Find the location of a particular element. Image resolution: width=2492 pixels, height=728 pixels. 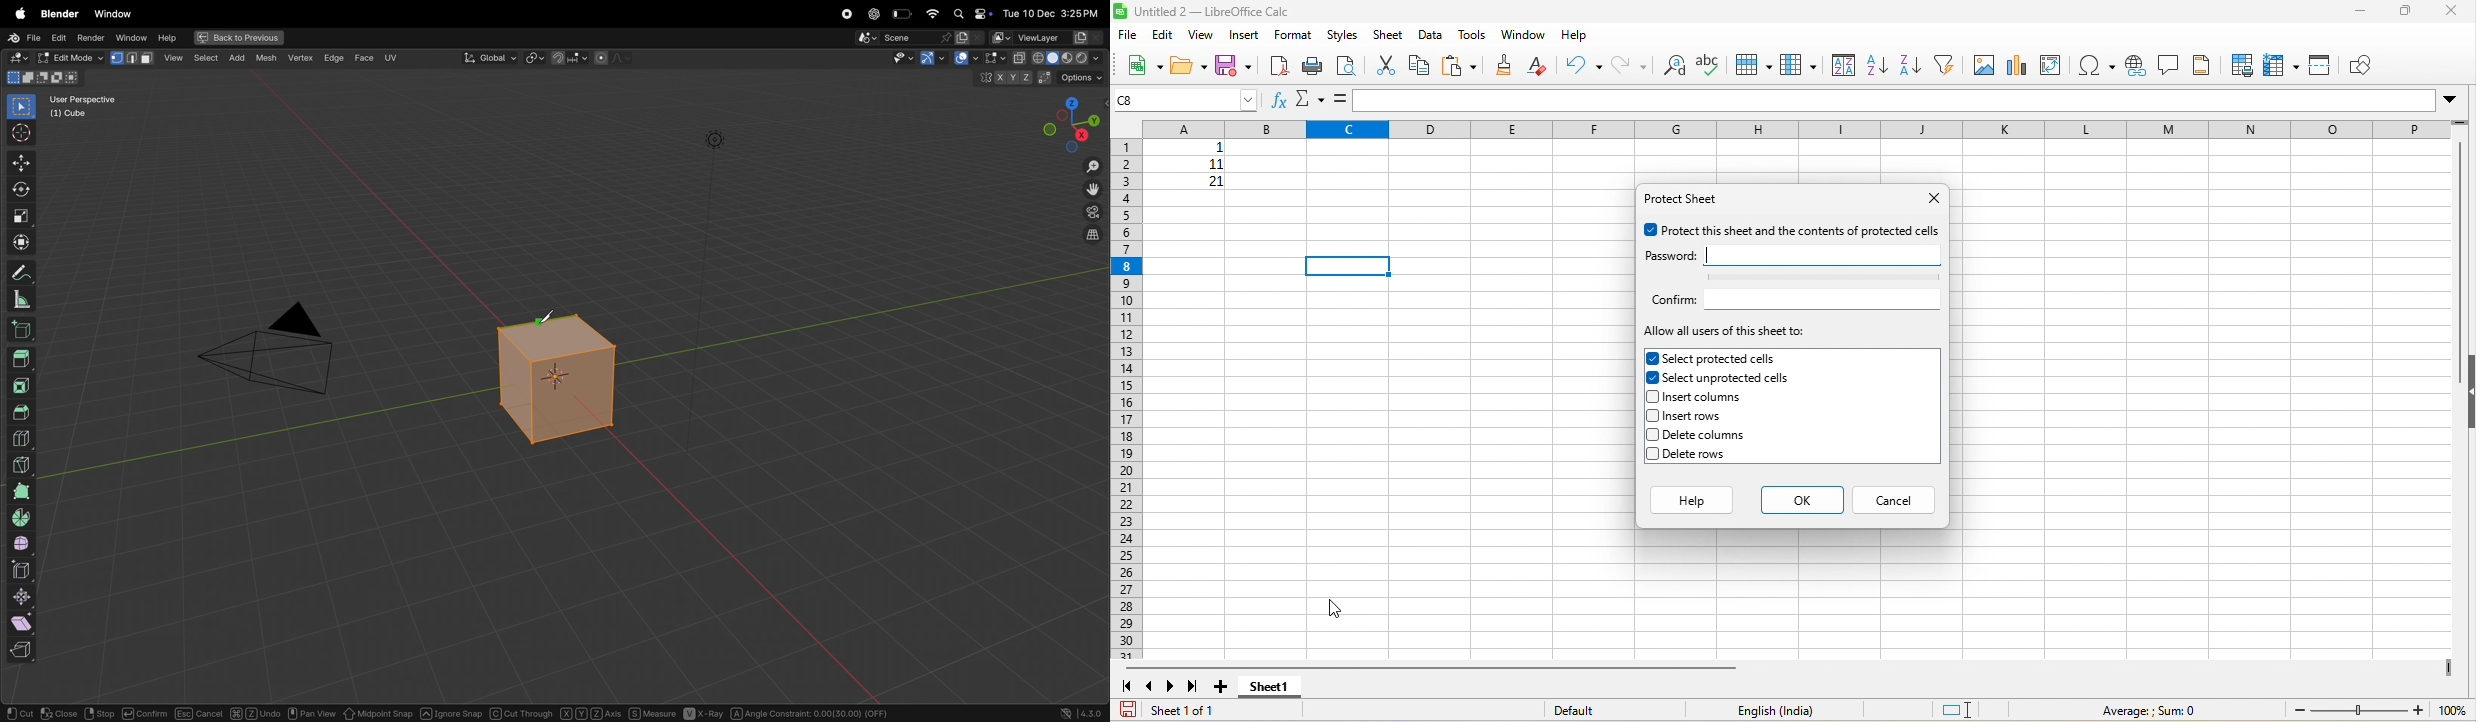

save is located at coordinates (1129, 708).